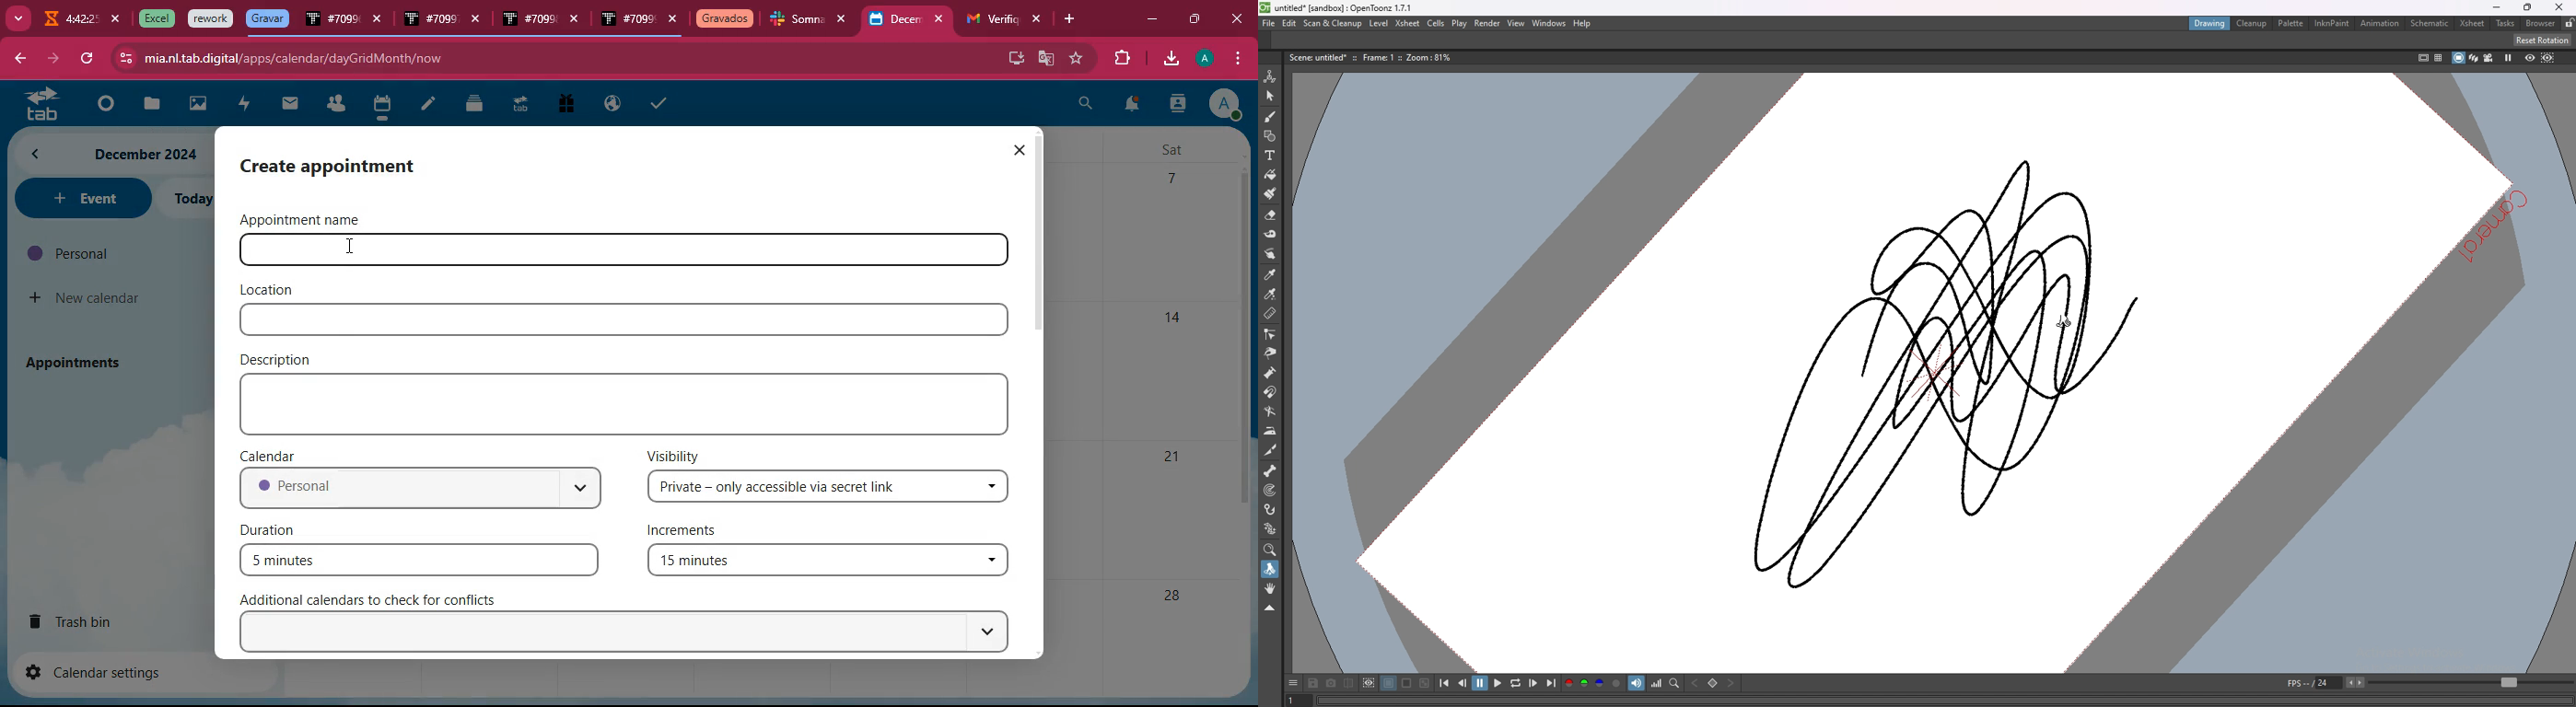 This screenshot has width=2576, height=728. Describe the element at coordinates (1270, 137) in the screenshot. I see `shapes tool` at that location.